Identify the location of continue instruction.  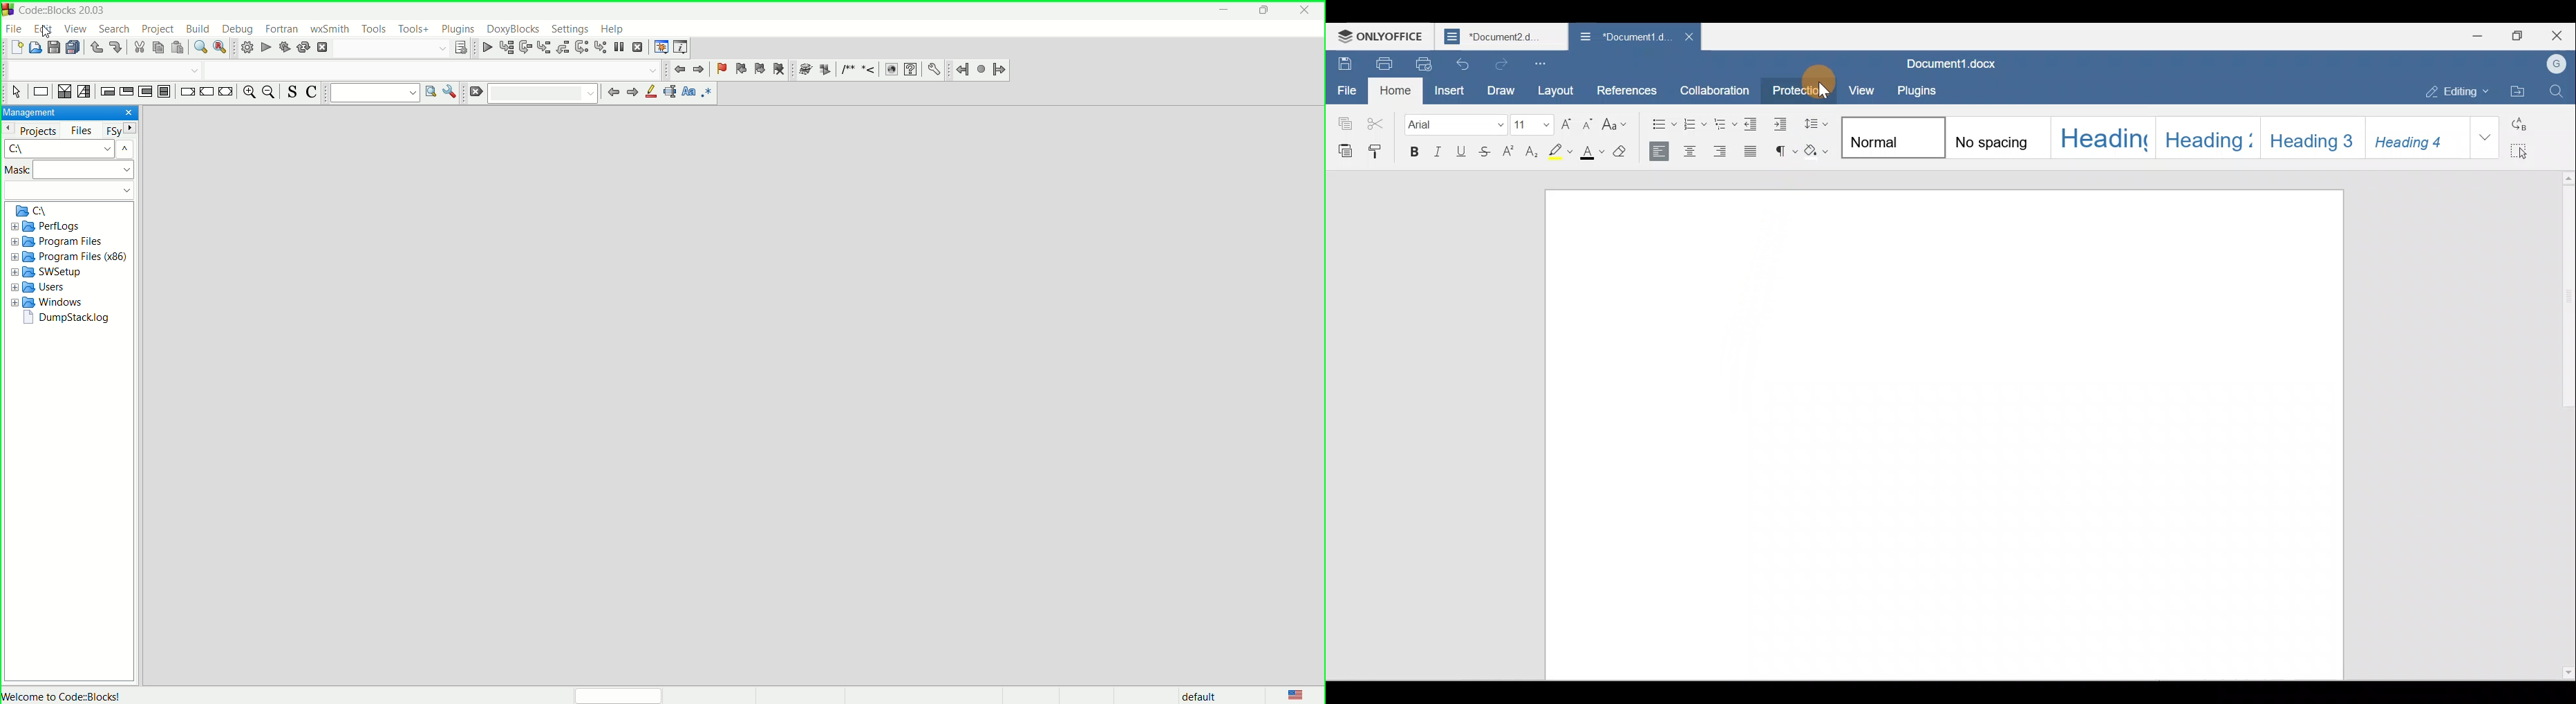
(207, 92).